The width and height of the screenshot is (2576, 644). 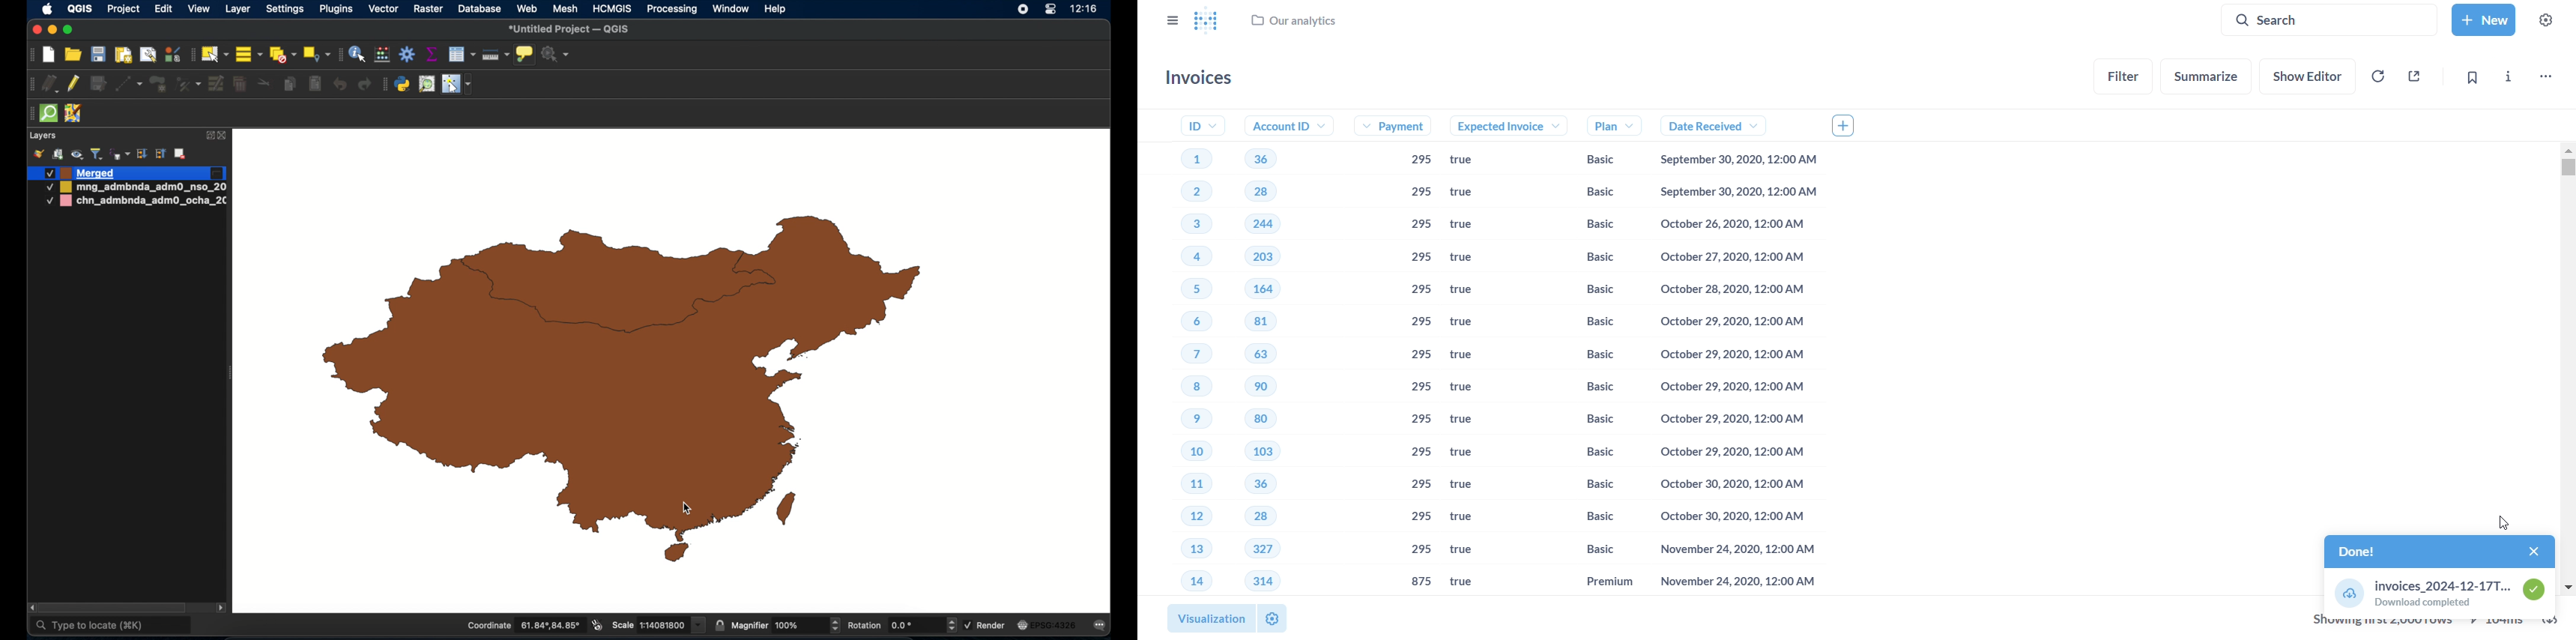 What do you see at coordinates (32, 608) in the screenshot?
I see `scroll left` at bounding box center [32, 608].